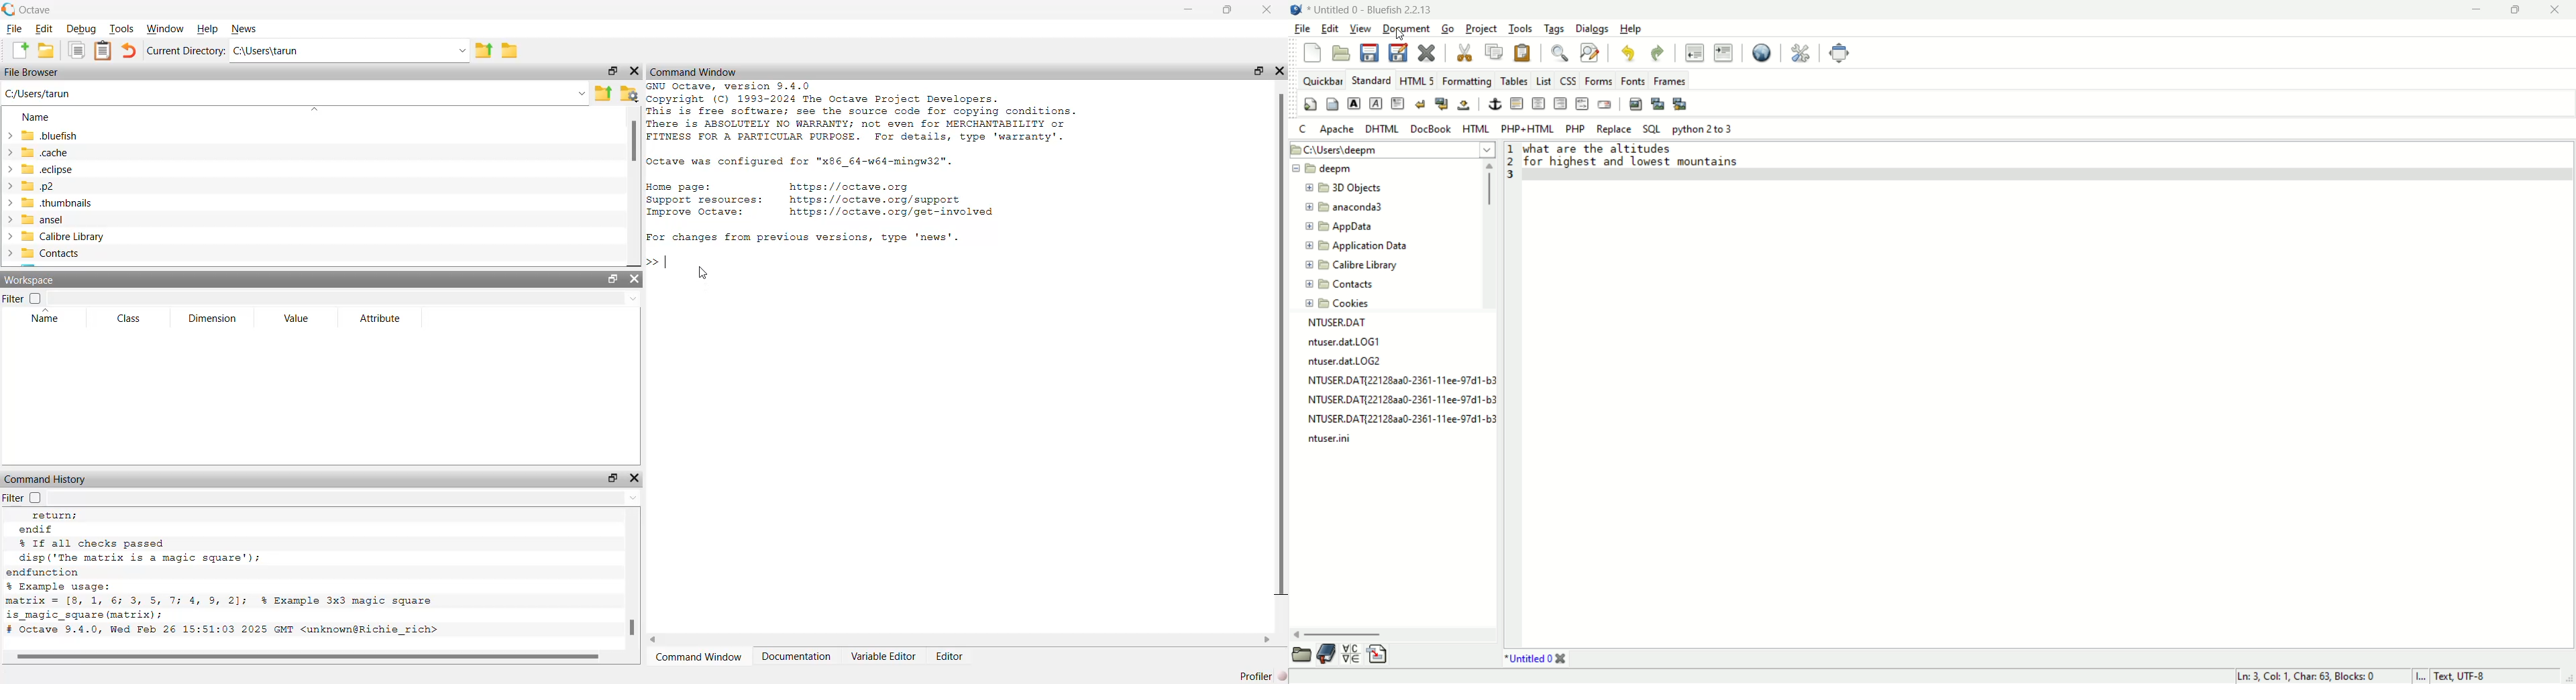 The image size is (2576, 700). What do you see at coordinates (1419, 80) in the screenshot?
I see `HTML 5` at bounding box center [1419, 80].